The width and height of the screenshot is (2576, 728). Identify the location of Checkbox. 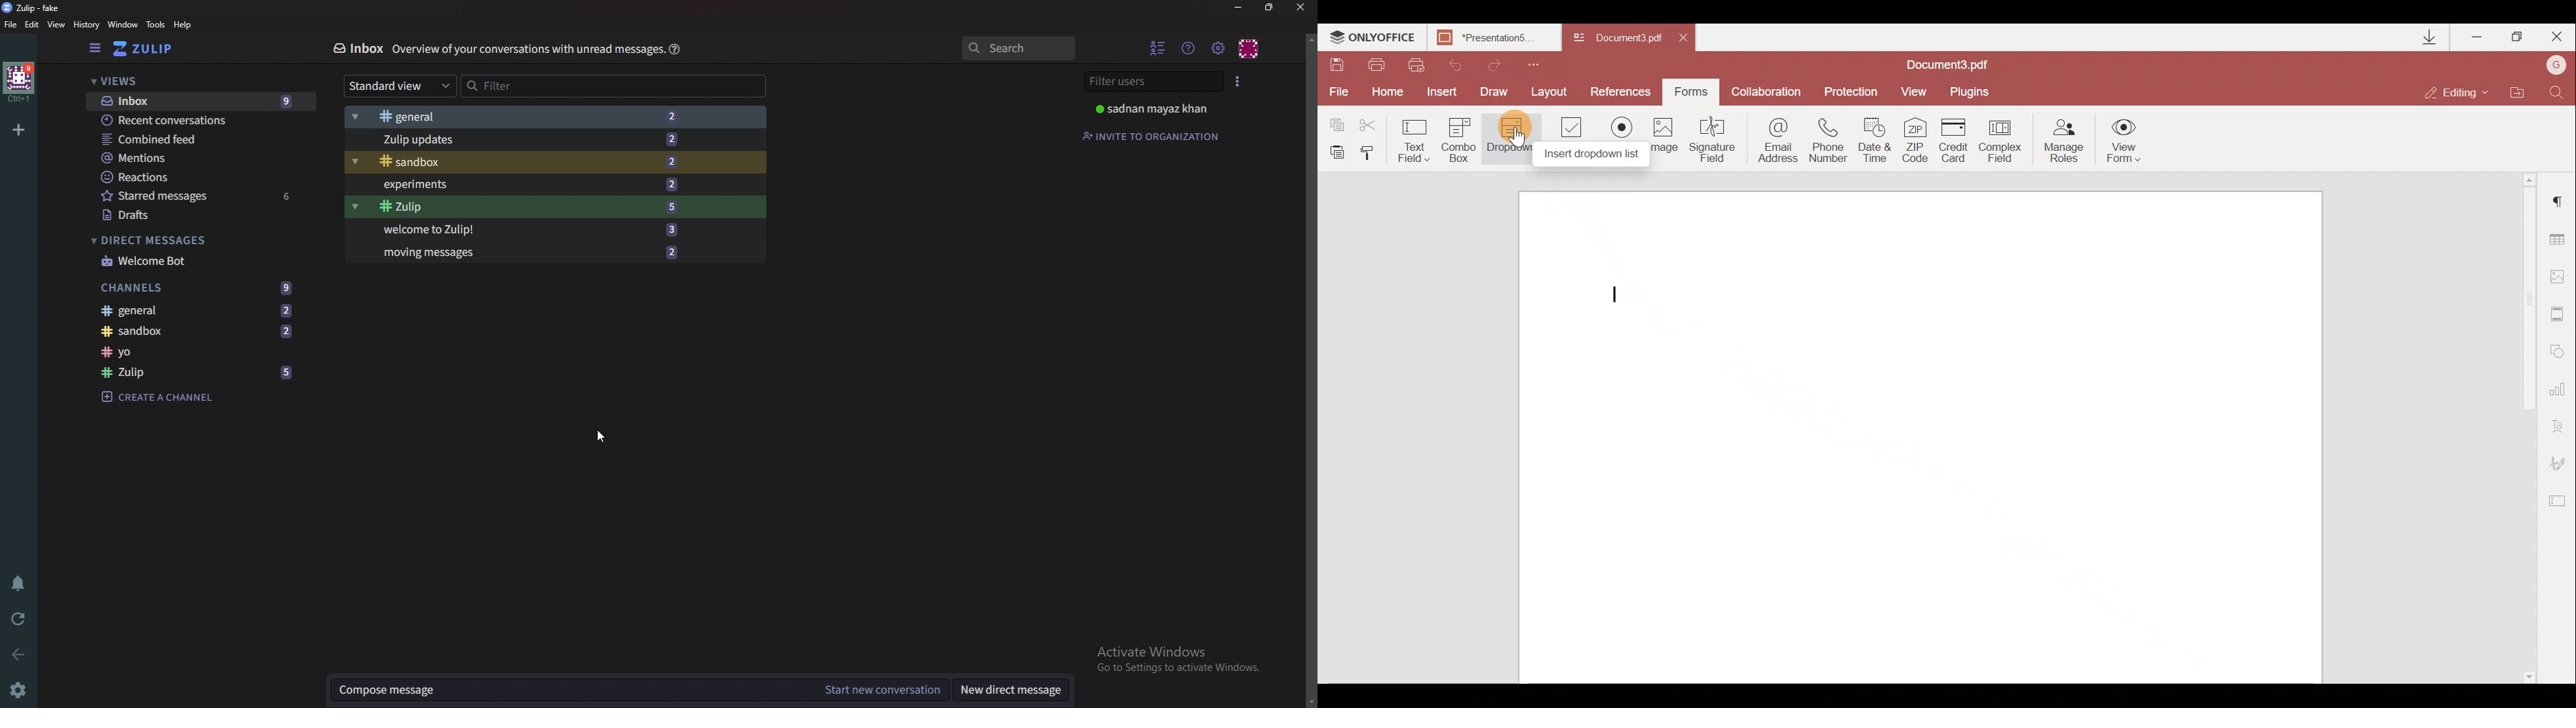
(1569, 137).